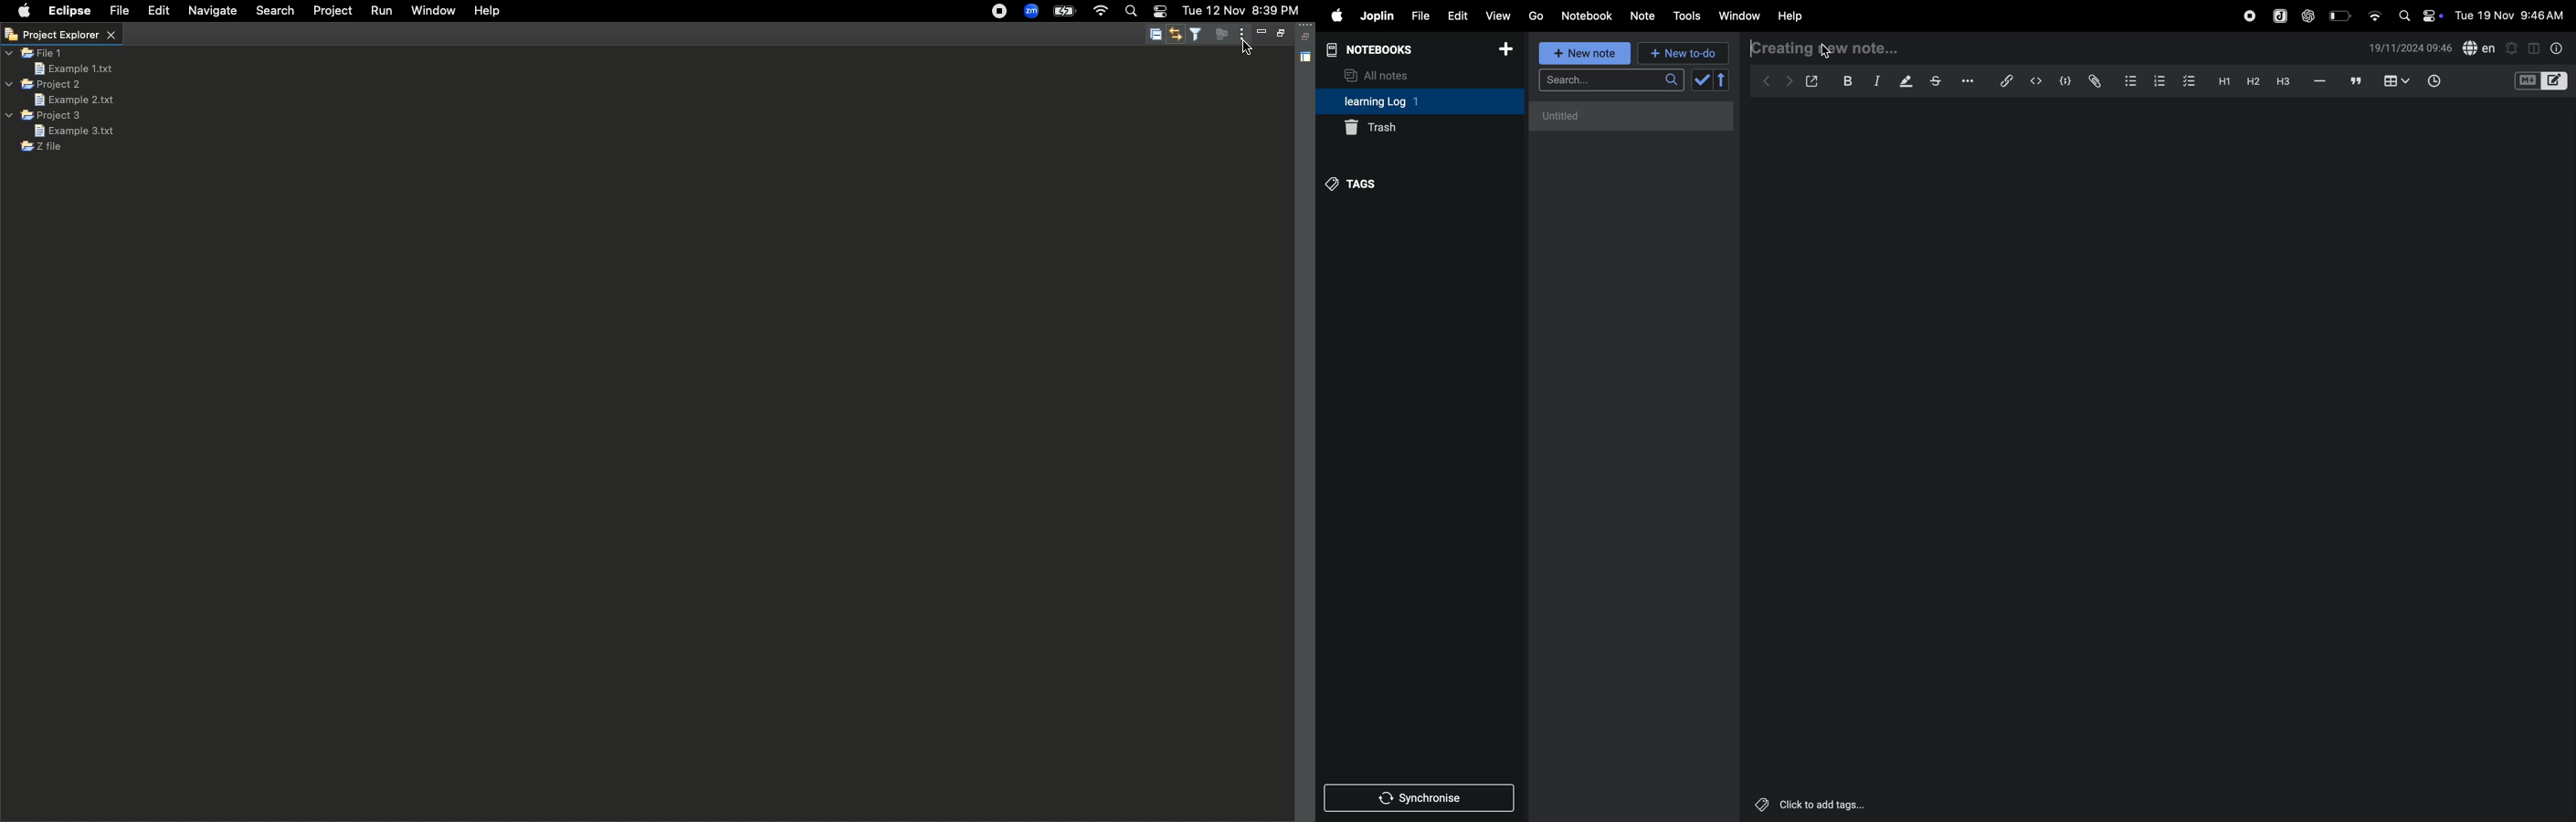 Image resolution: width=2576 pixels, height=840 pixels. Describe the element at coordinates (2535, 47) in the screenshot. I see `toggle editor layout` at that location.